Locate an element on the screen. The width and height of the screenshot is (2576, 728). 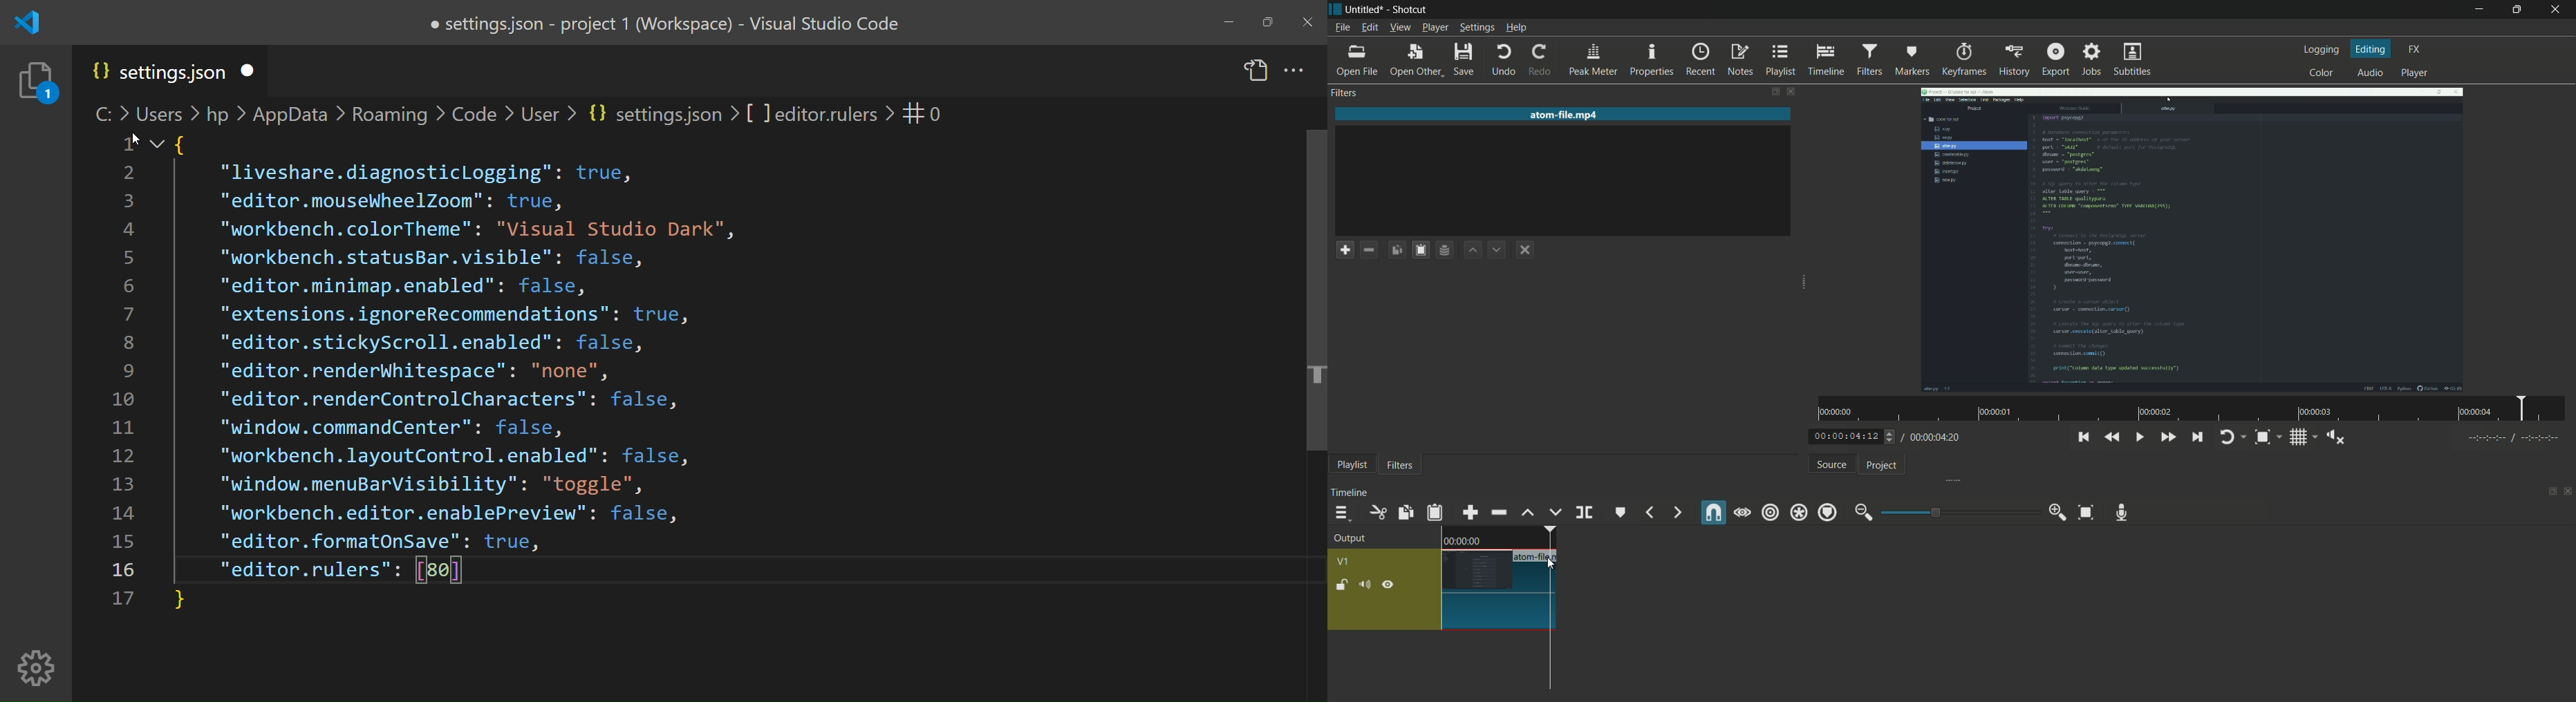
choose recent color is located at coordinates (1573, 601).